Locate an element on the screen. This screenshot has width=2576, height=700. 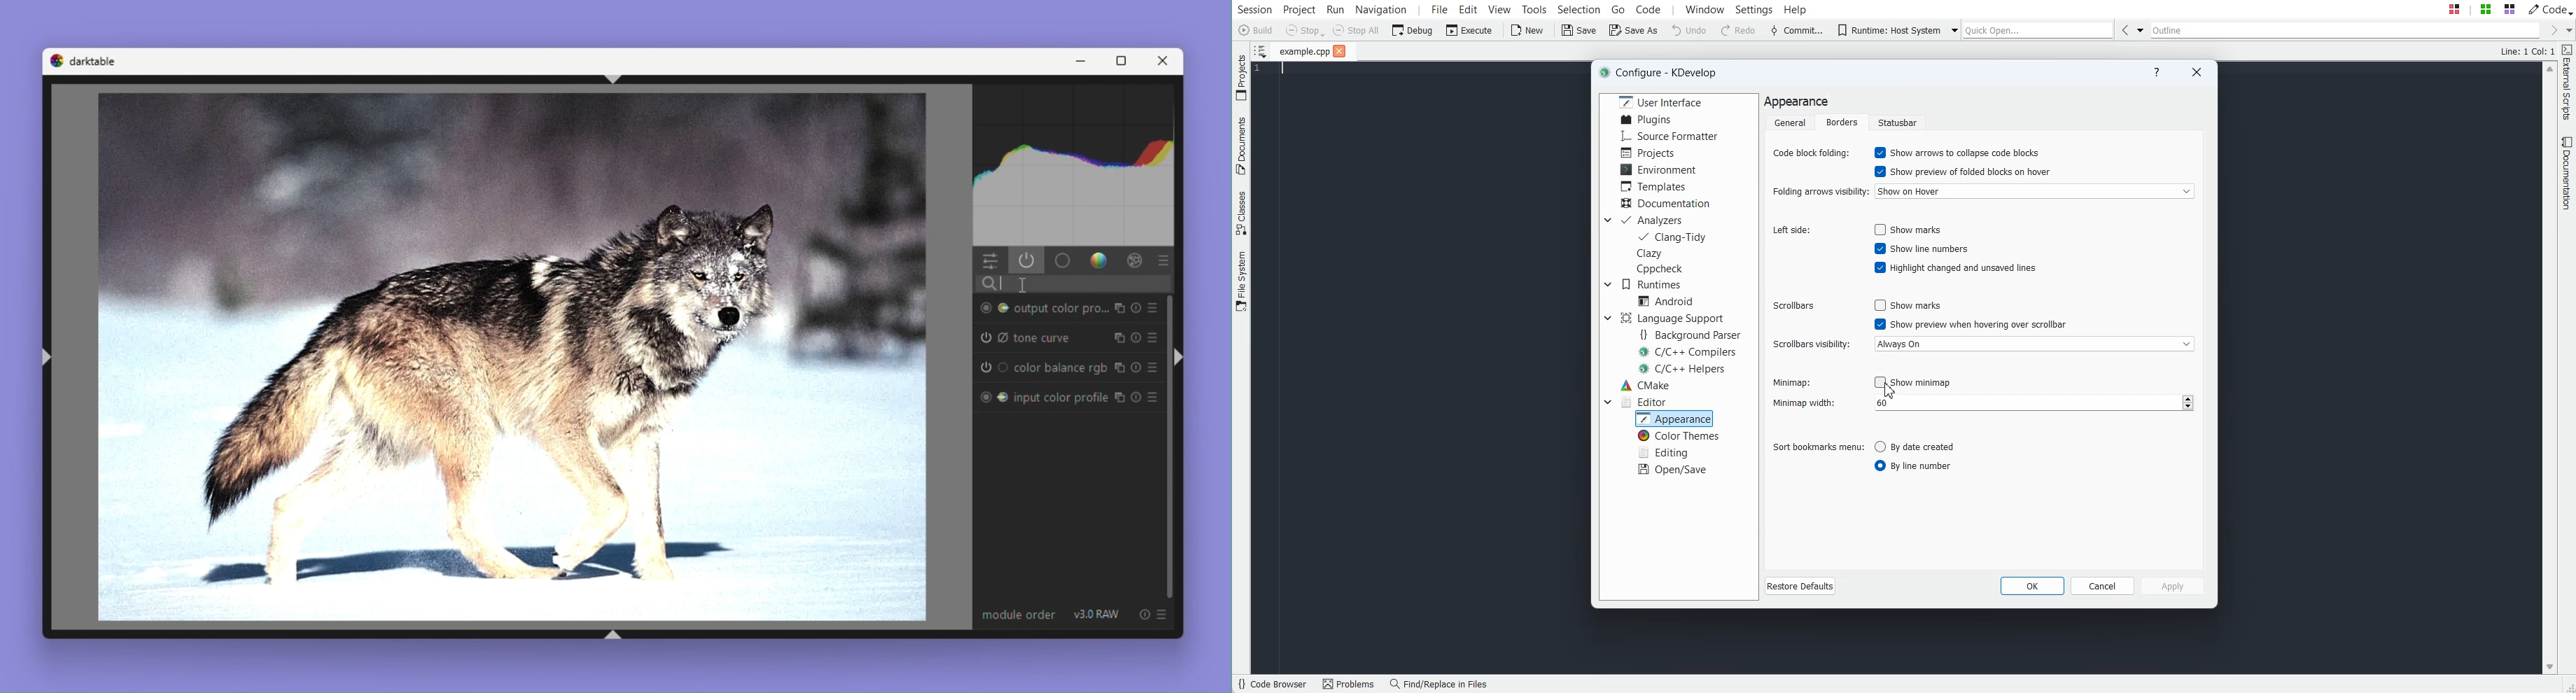
copy is located at coordinates (1119, 367).